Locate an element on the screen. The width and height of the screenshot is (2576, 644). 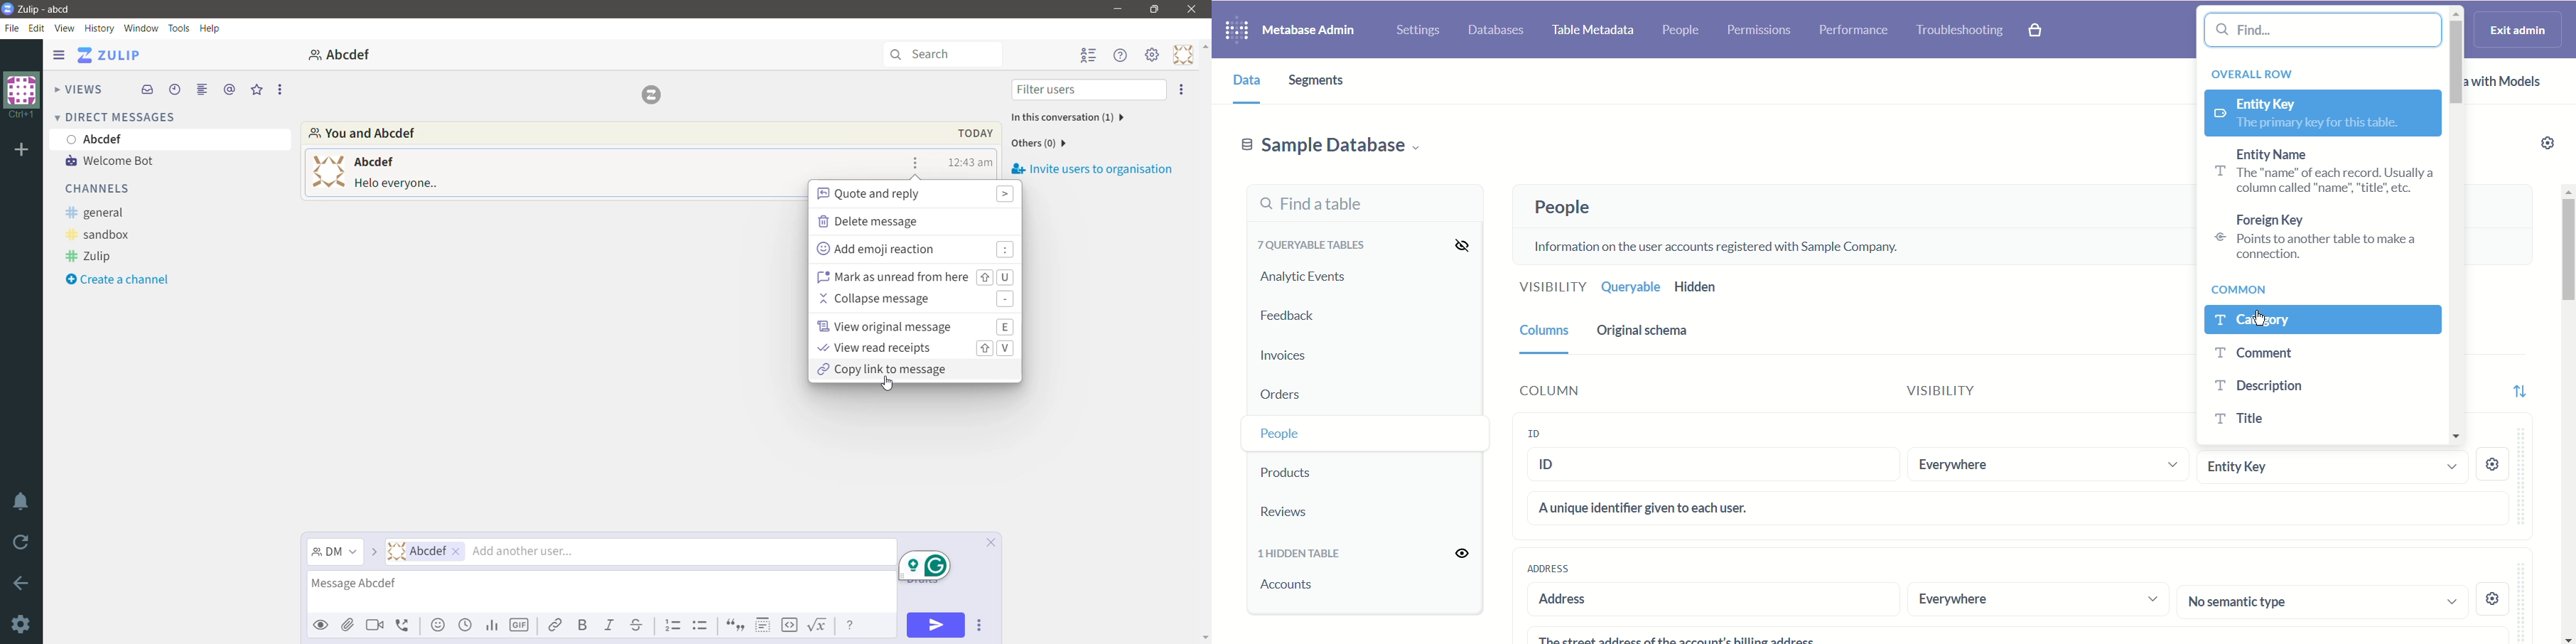
Message Channel is located at coordinates (335, 552).